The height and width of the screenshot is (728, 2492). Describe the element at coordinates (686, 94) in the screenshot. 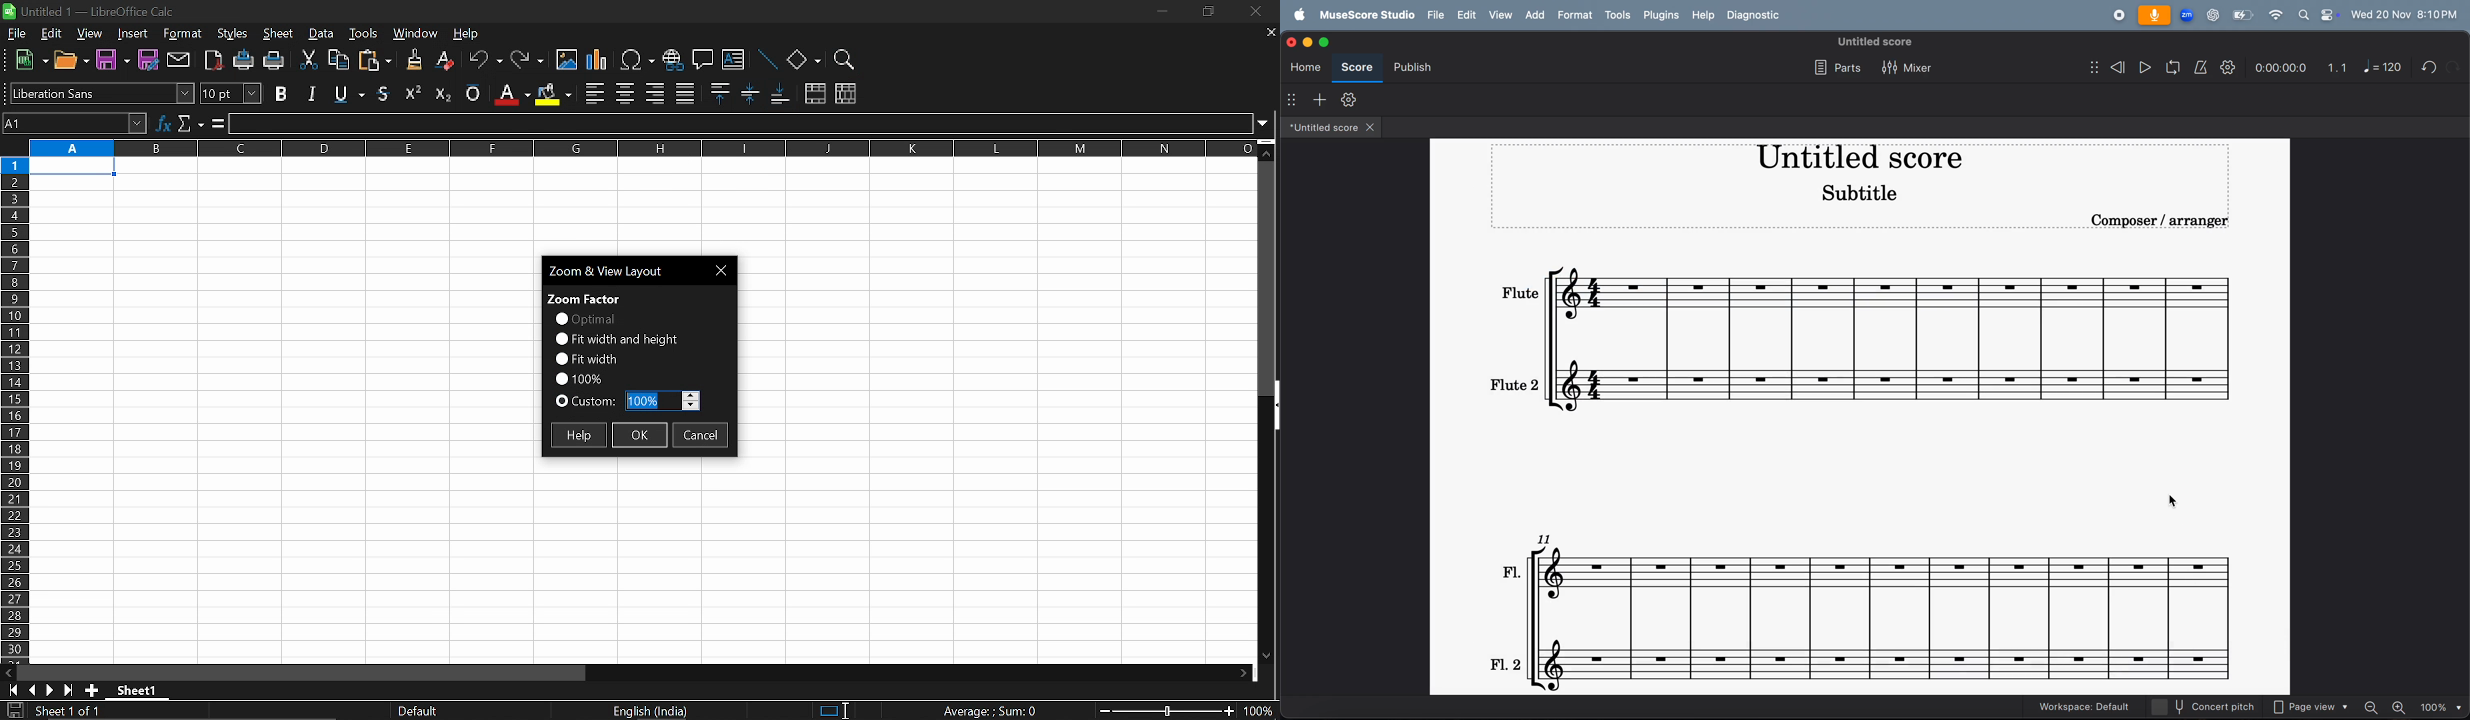

I see `justified` at that location.